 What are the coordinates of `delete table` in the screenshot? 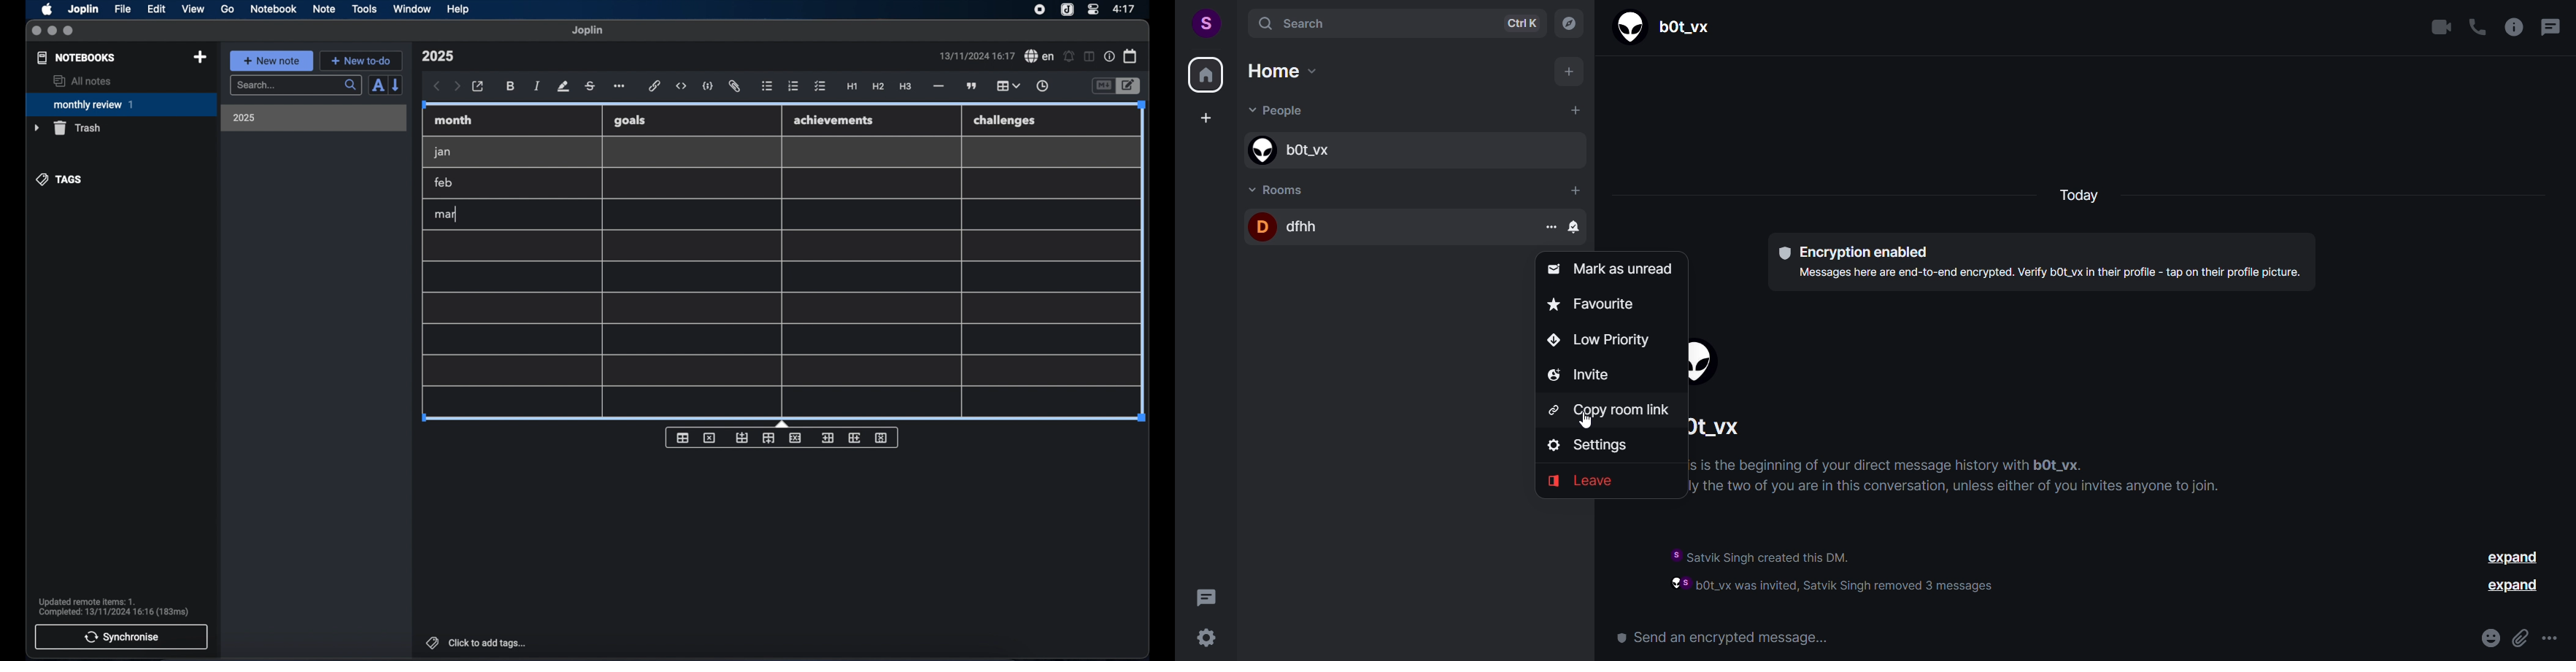 It's located at (710, 438).